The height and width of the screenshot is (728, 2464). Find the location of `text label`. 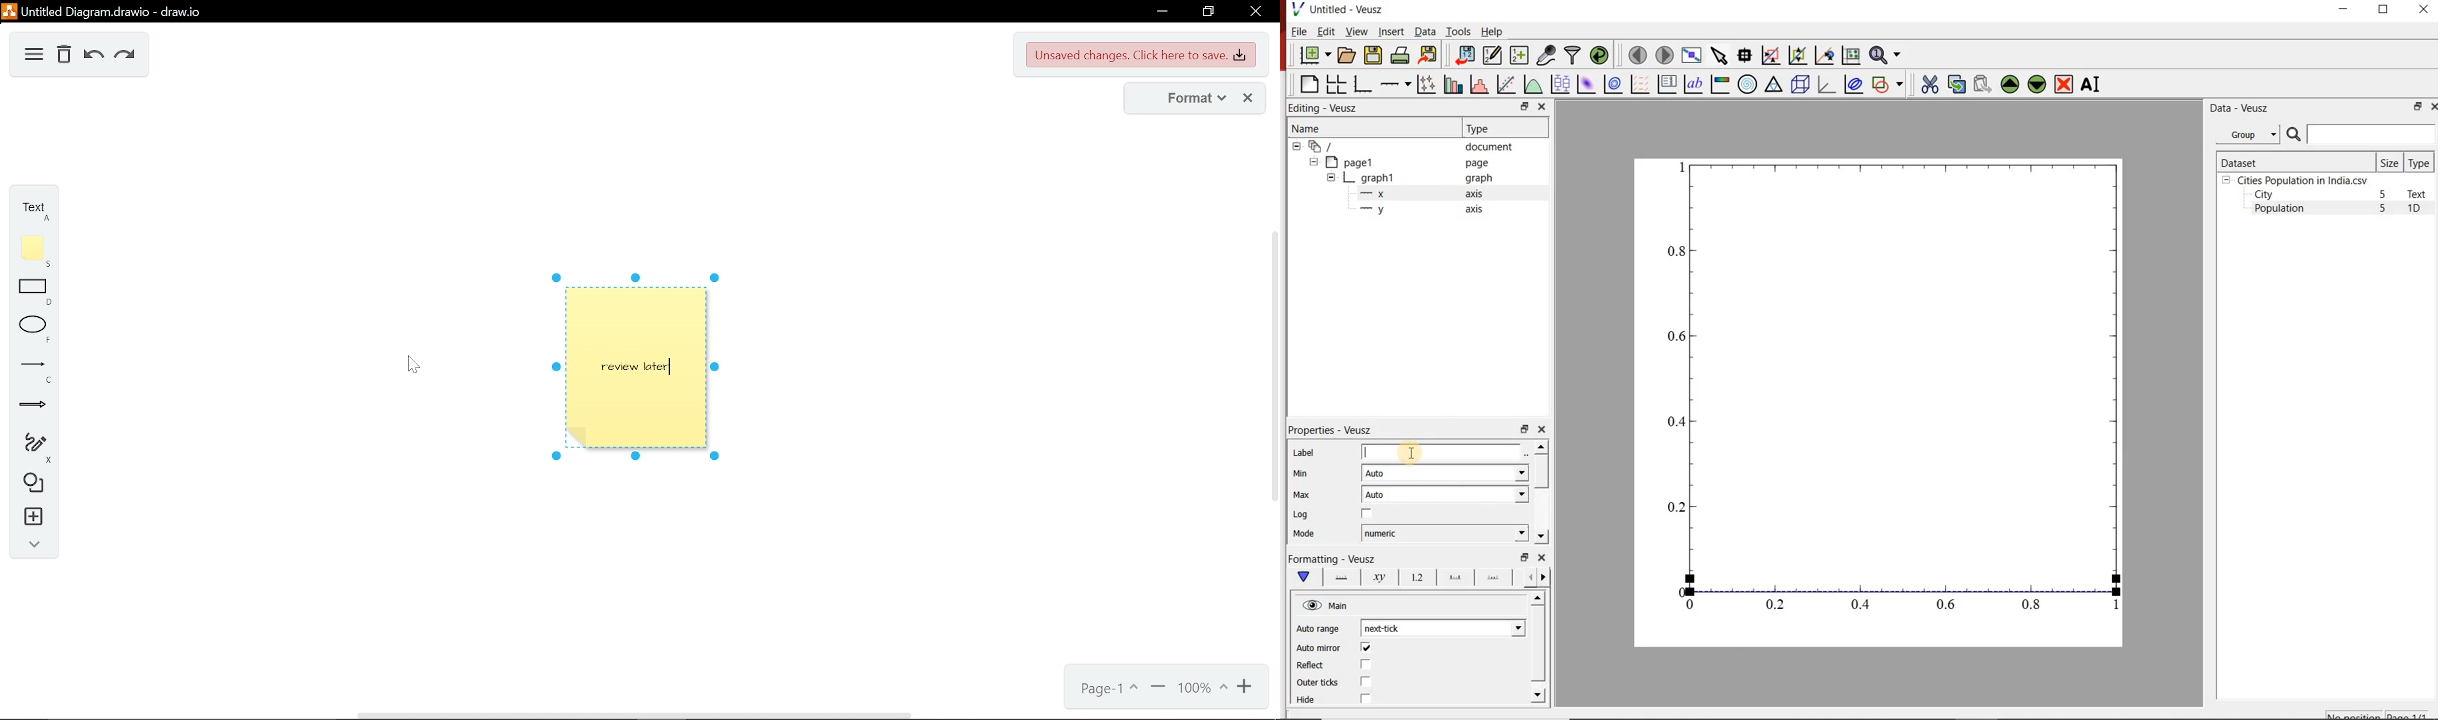

text label is located at coordinates (1693, 83).